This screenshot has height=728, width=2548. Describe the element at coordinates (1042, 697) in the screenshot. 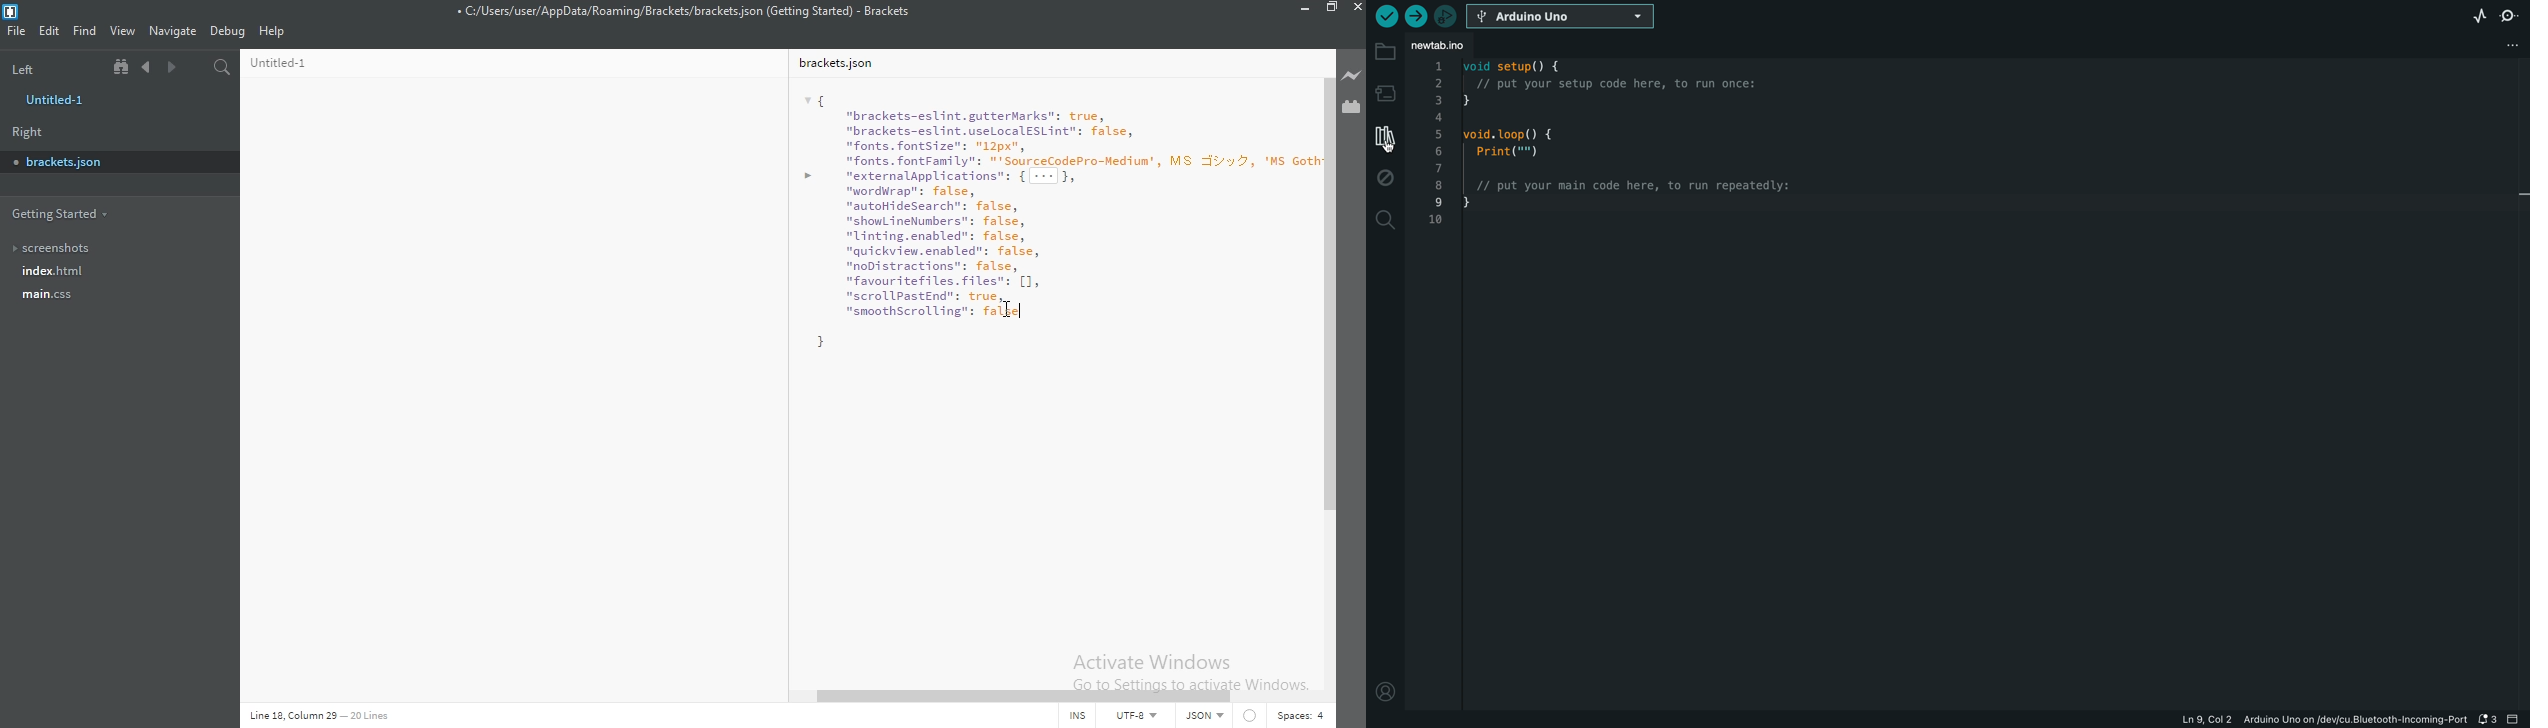

I see `scroll bar` at that location.